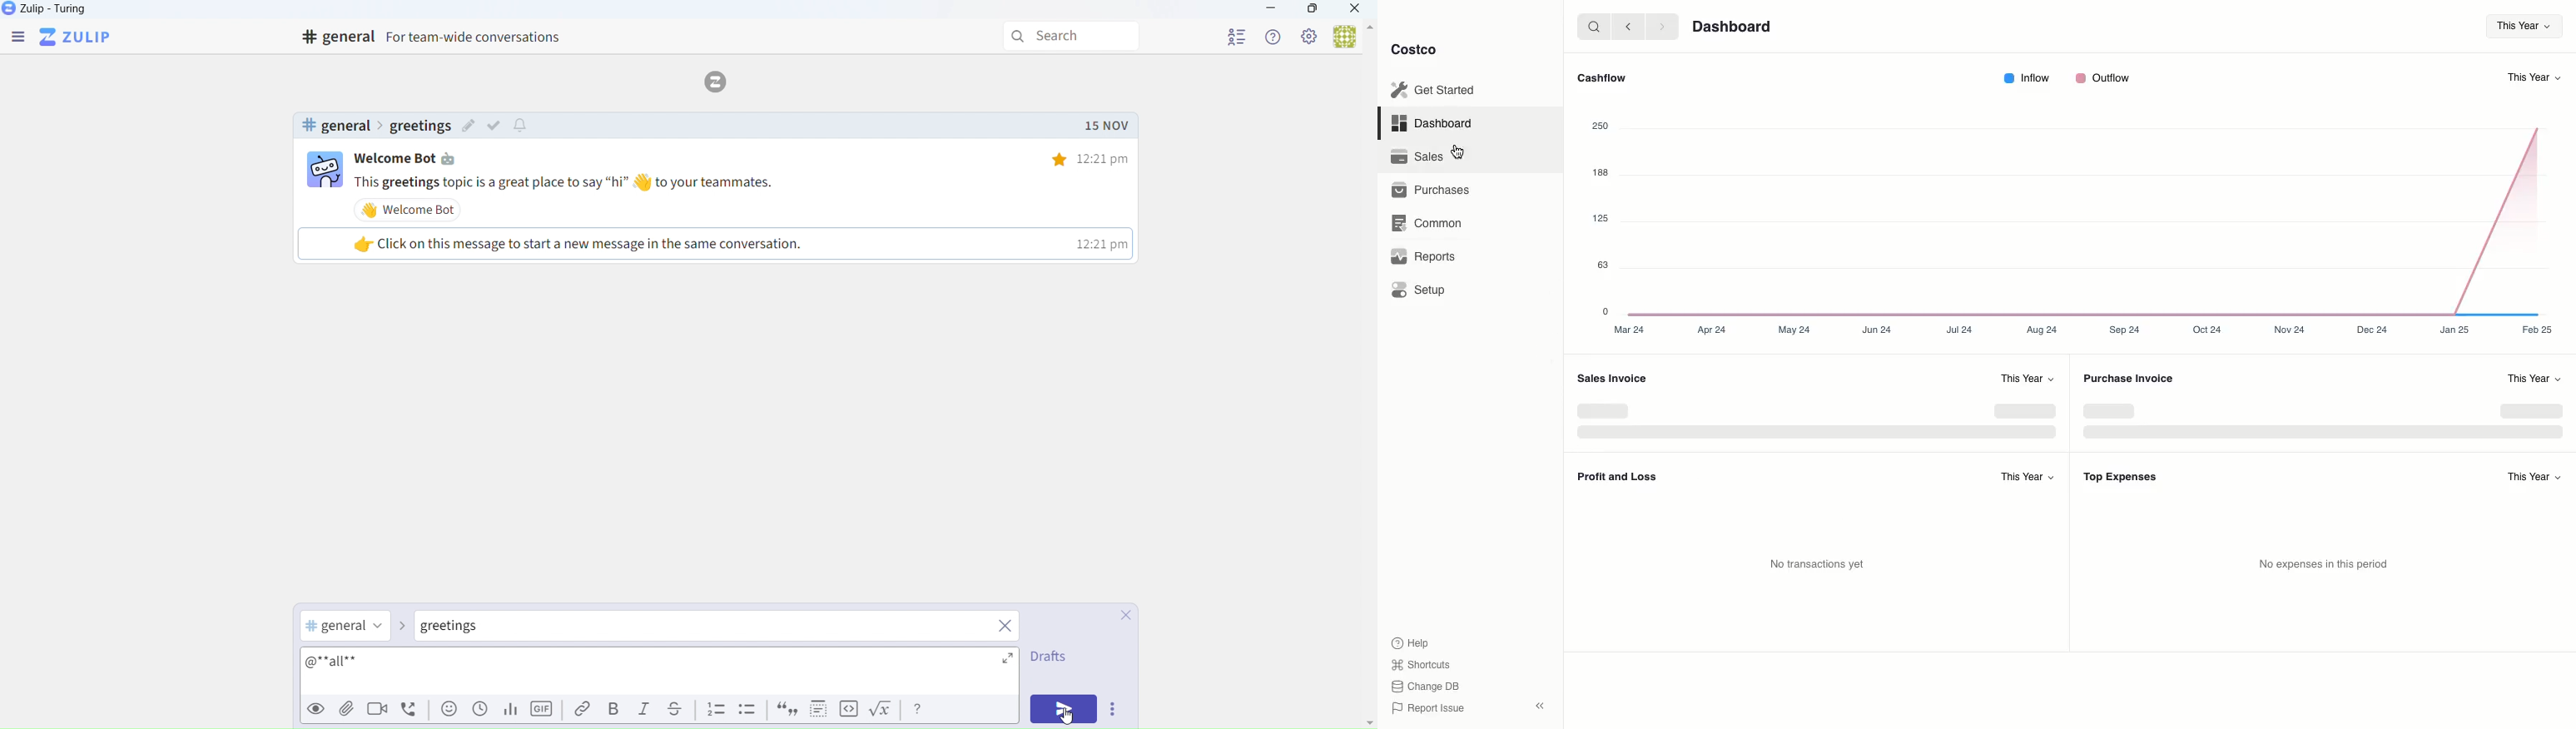 The height and width of the screenshot is (756, 2576). I want to click on Code, so click(848, 710).